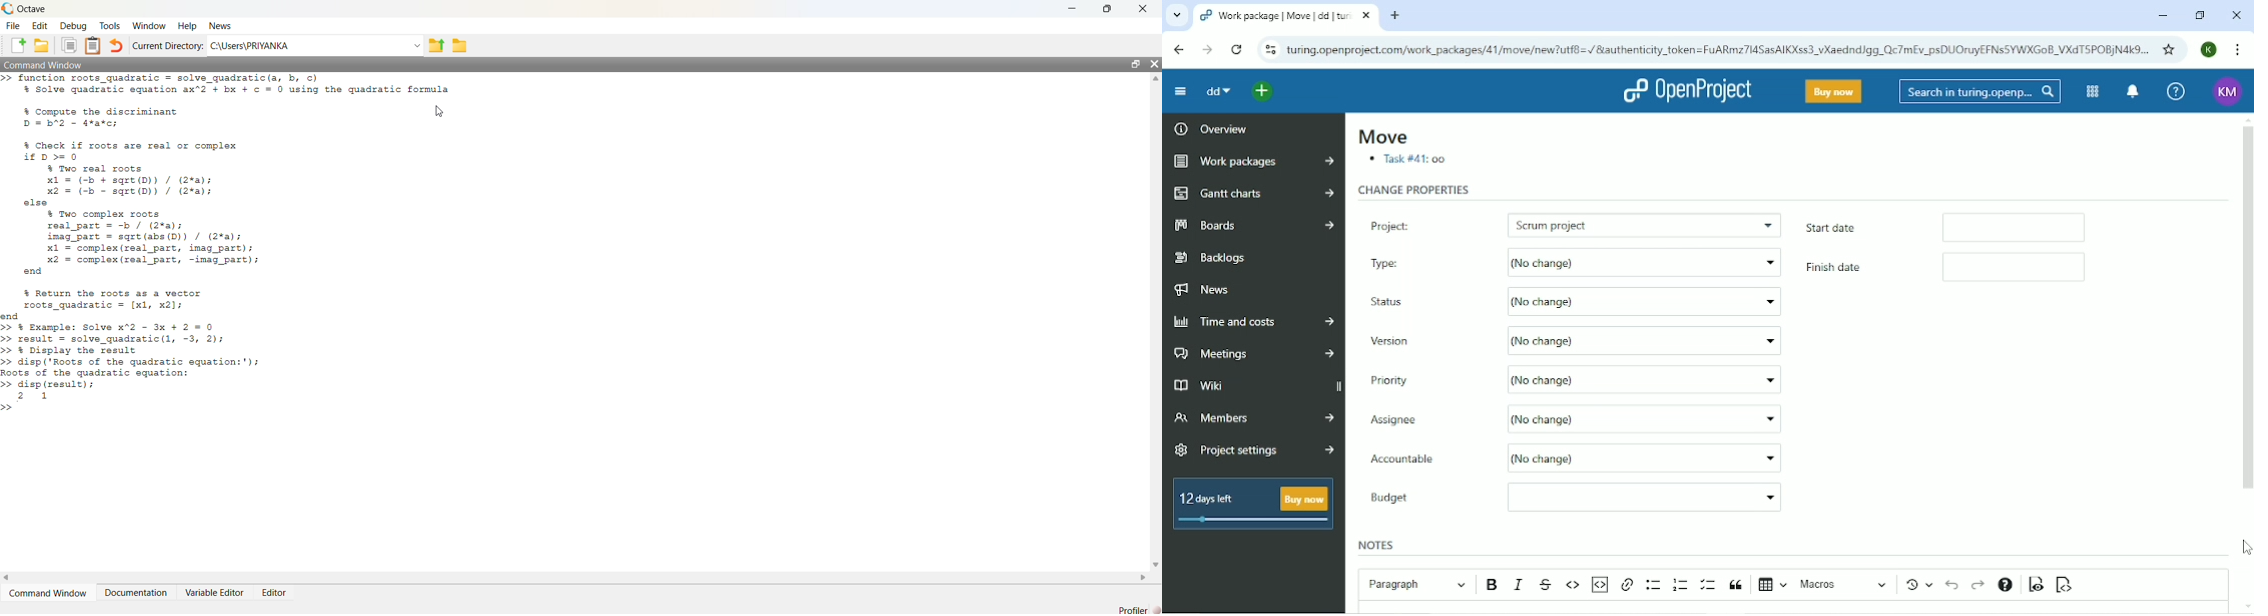  Describe the element at coordinates (1238, 50) in the screenshot. I see `reload this page` at that location.